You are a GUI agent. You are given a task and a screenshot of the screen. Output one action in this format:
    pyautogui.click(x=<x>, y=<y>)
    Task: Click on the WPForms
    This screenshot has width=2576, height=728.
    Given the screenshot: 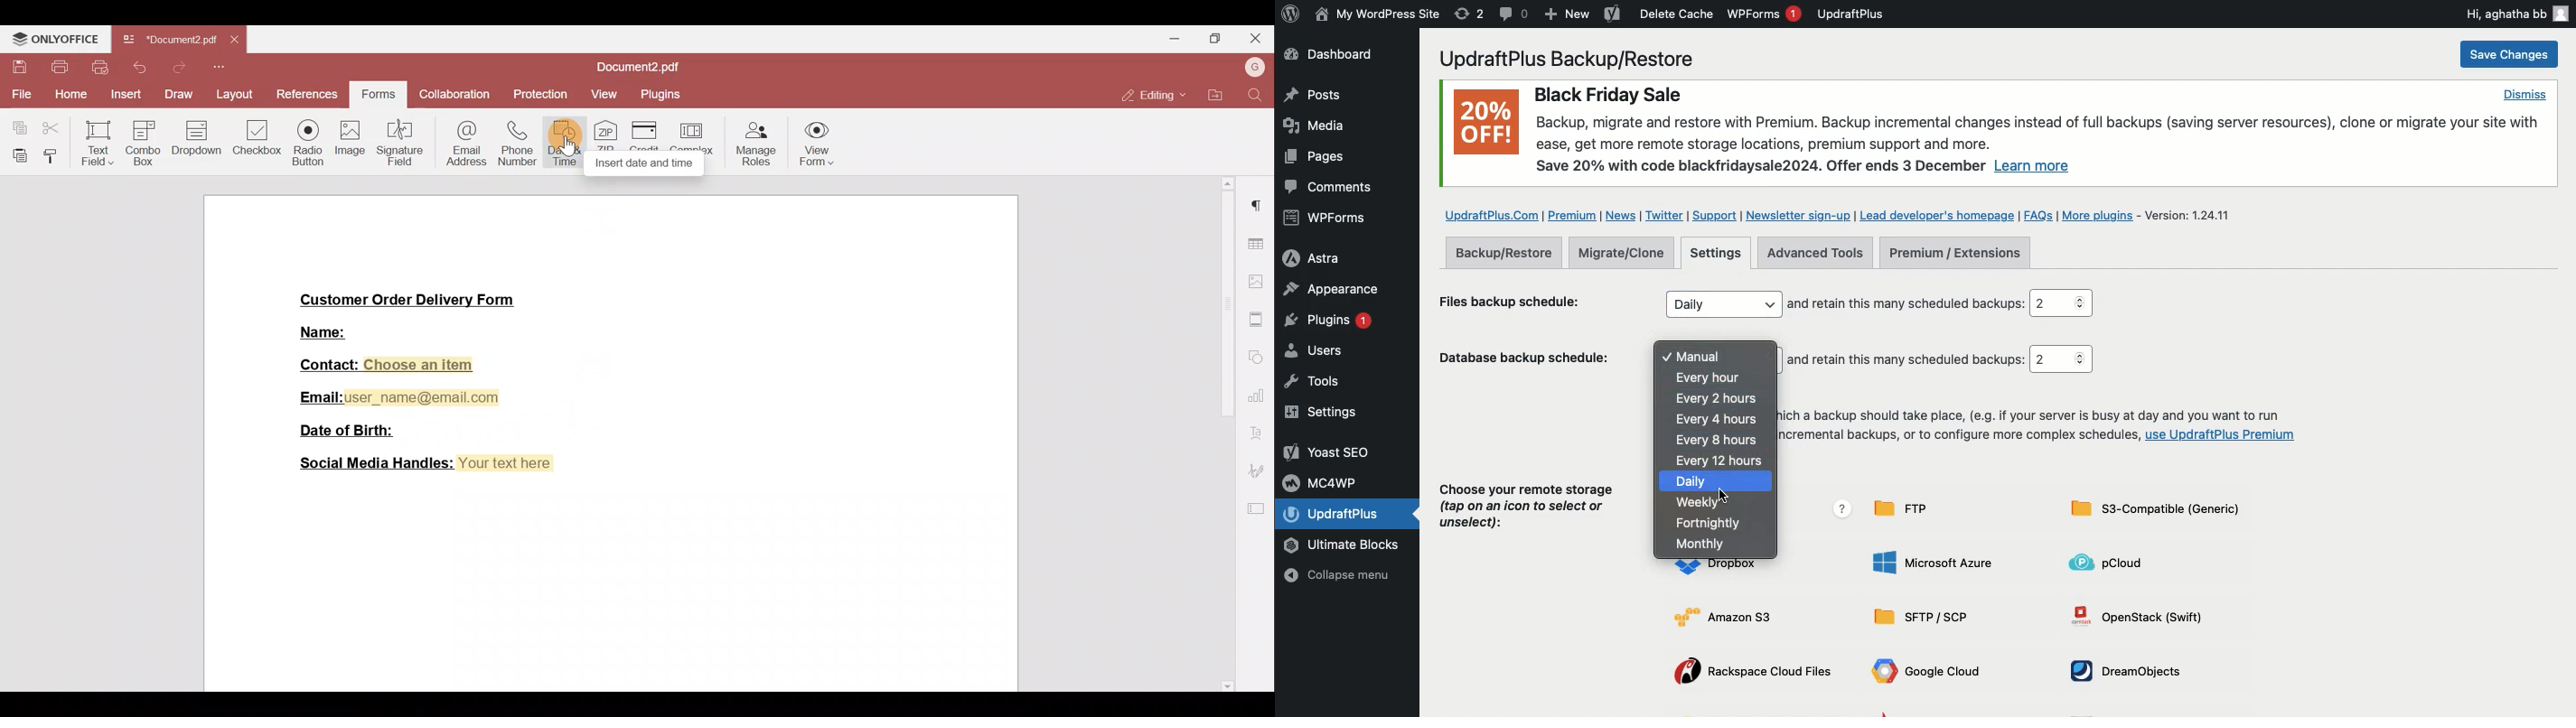 What is the action you would take?
    pyautogui.click(x=1327, y=219)
    